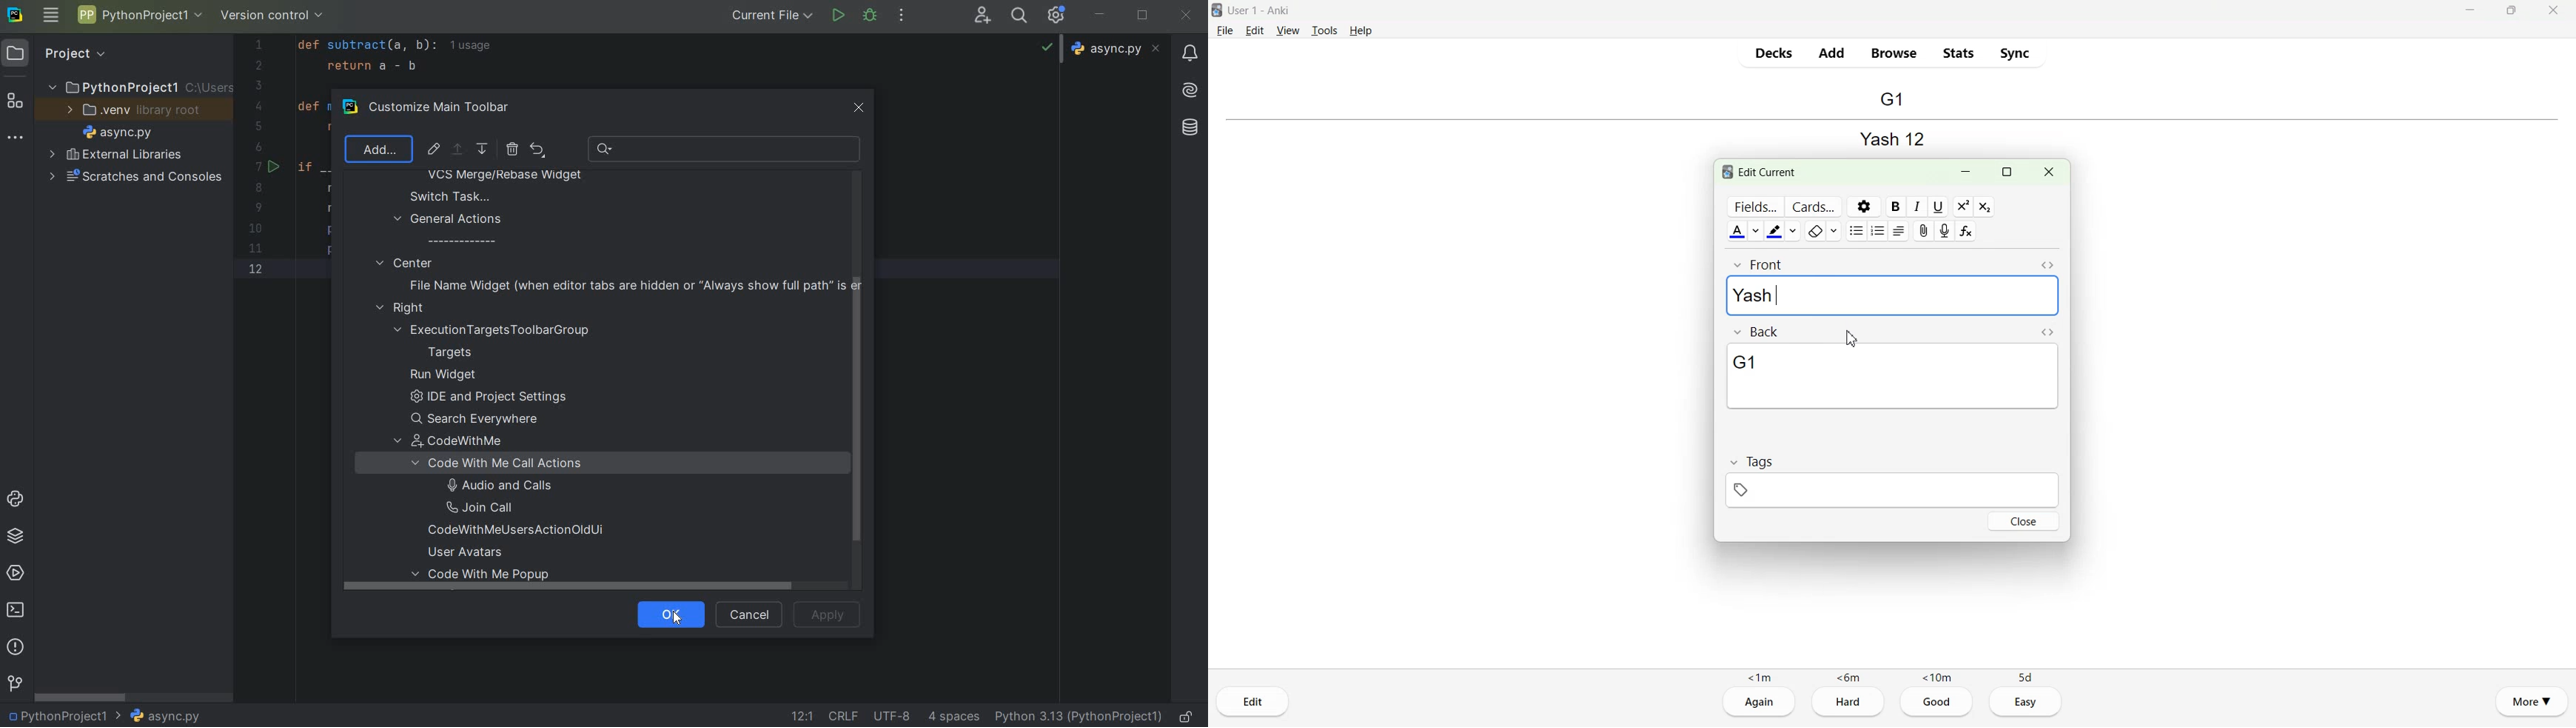 Image resolution: width=2576 pixels, height=728 pixels. Describe the element at coordinates (1751, 461) in the screenshot. I see `Tags` at that location.